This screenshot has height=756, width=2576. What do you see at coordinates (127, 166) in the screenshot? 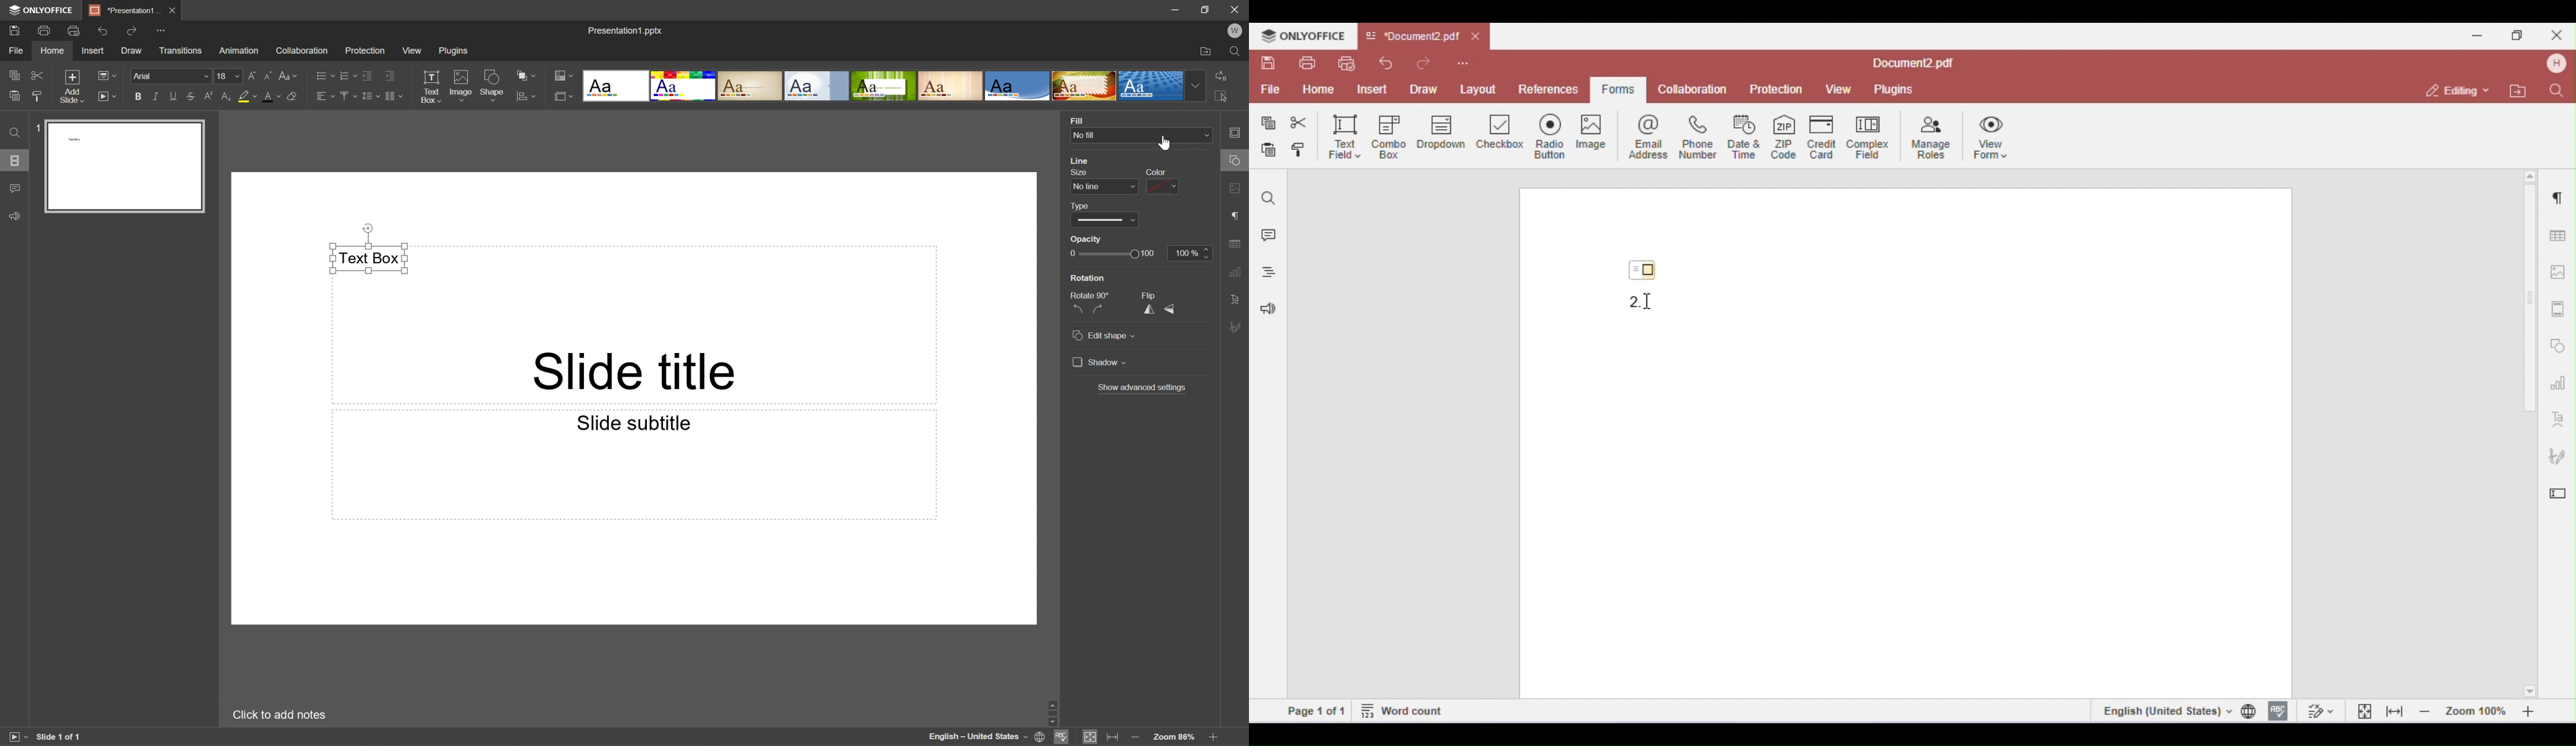
I see `Slide` at bounding box center [127, 166].